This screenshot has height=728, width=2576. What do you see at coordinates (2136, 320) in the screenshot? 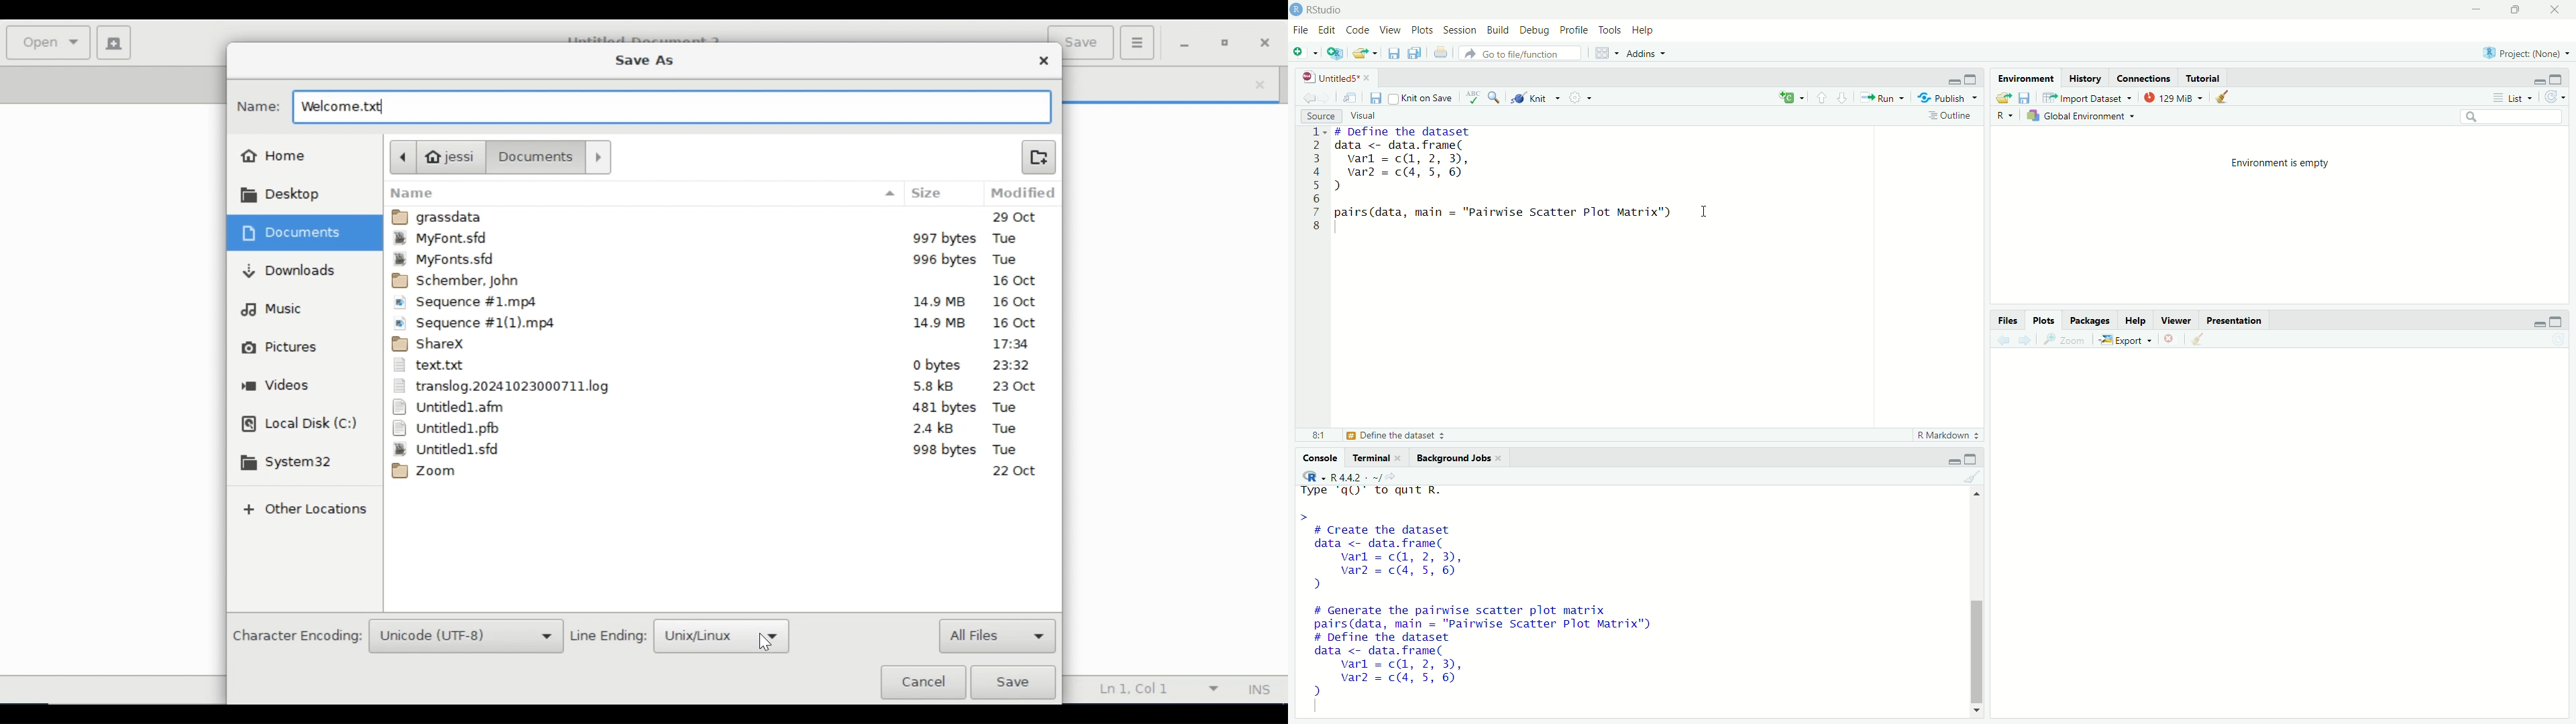
I see `Help` at bounding box center [2136, 320].